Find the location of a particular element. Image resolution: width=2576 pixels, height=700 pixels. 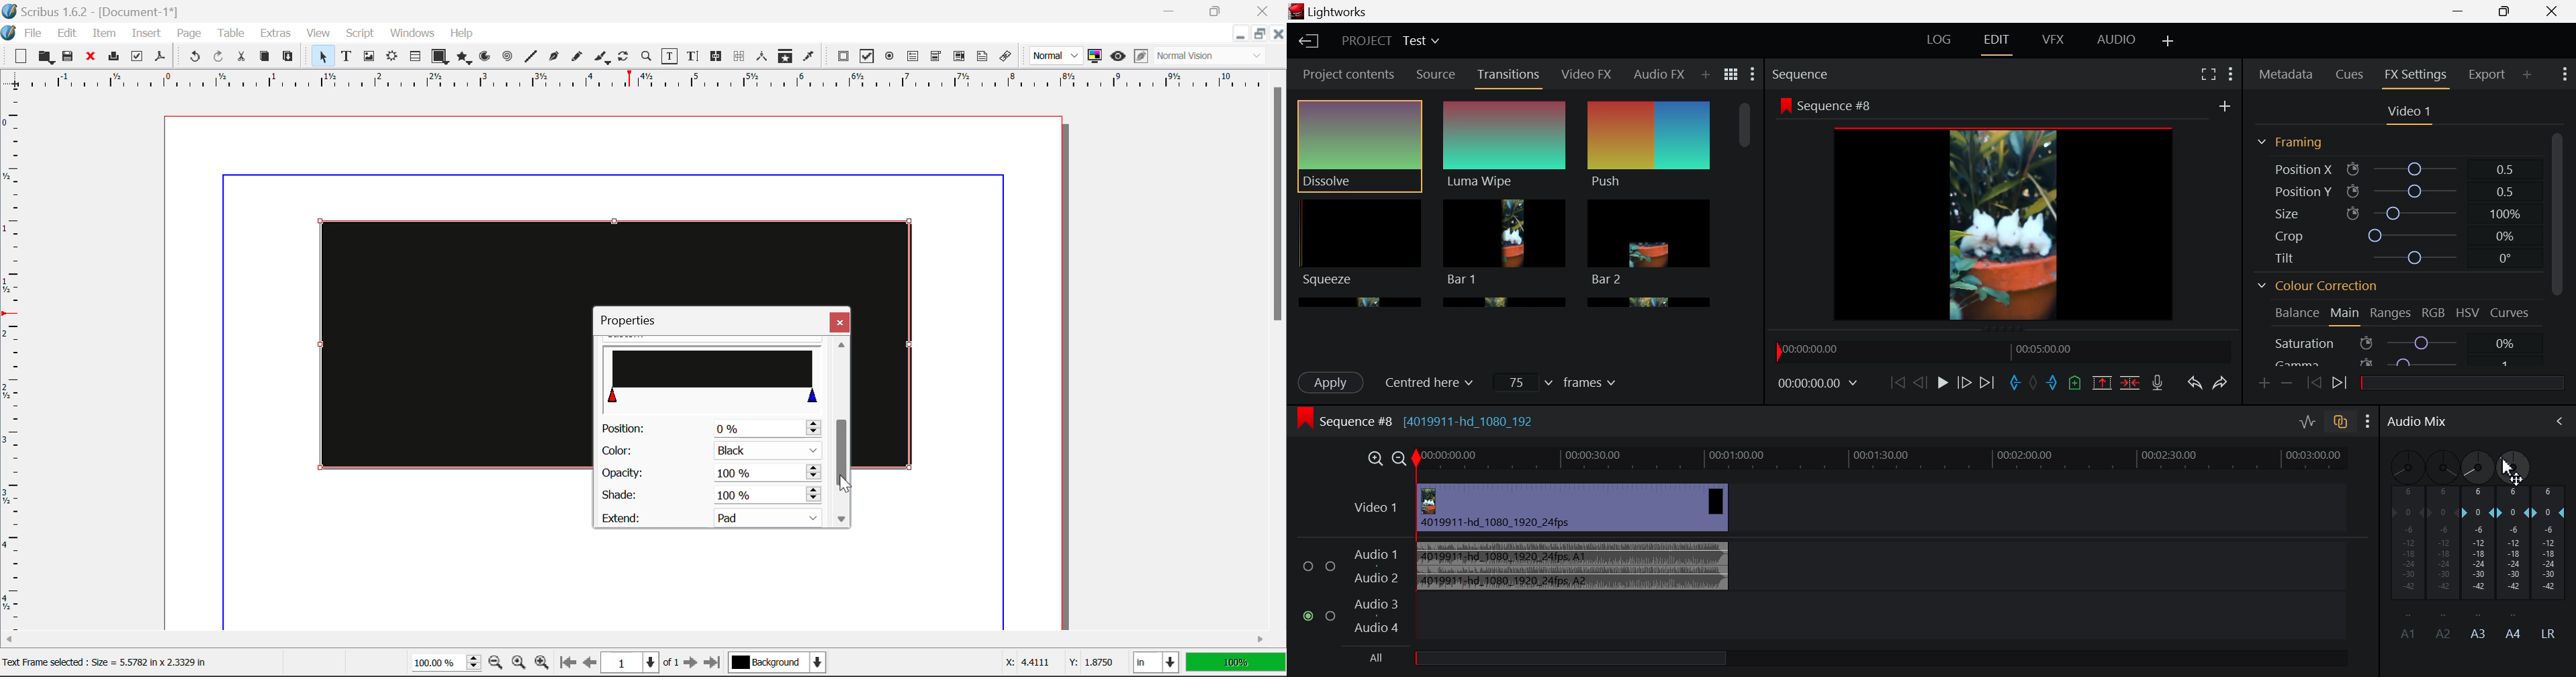

Size is located at coordinates (2395, 210).